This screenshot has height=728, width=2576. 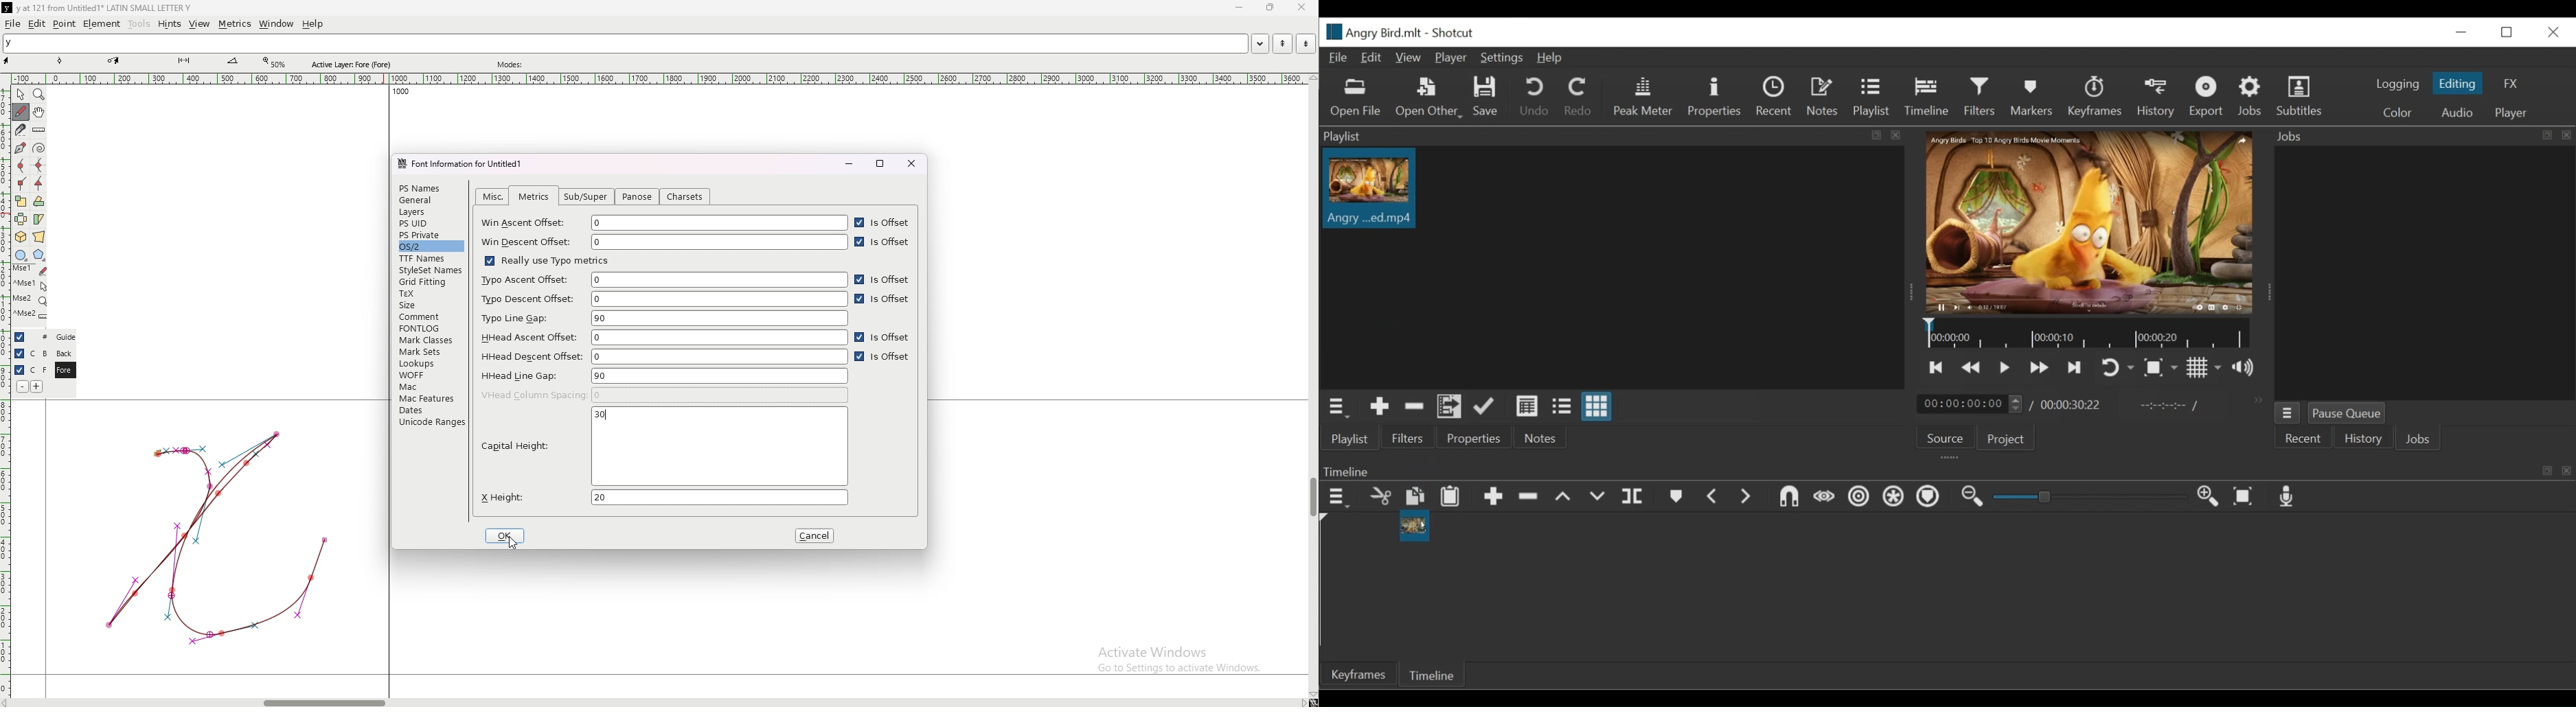 What do you see at coordinates (2423, 273) in the screenshot?
I see `Jobs Panel` at bounding box center [2423, 273].